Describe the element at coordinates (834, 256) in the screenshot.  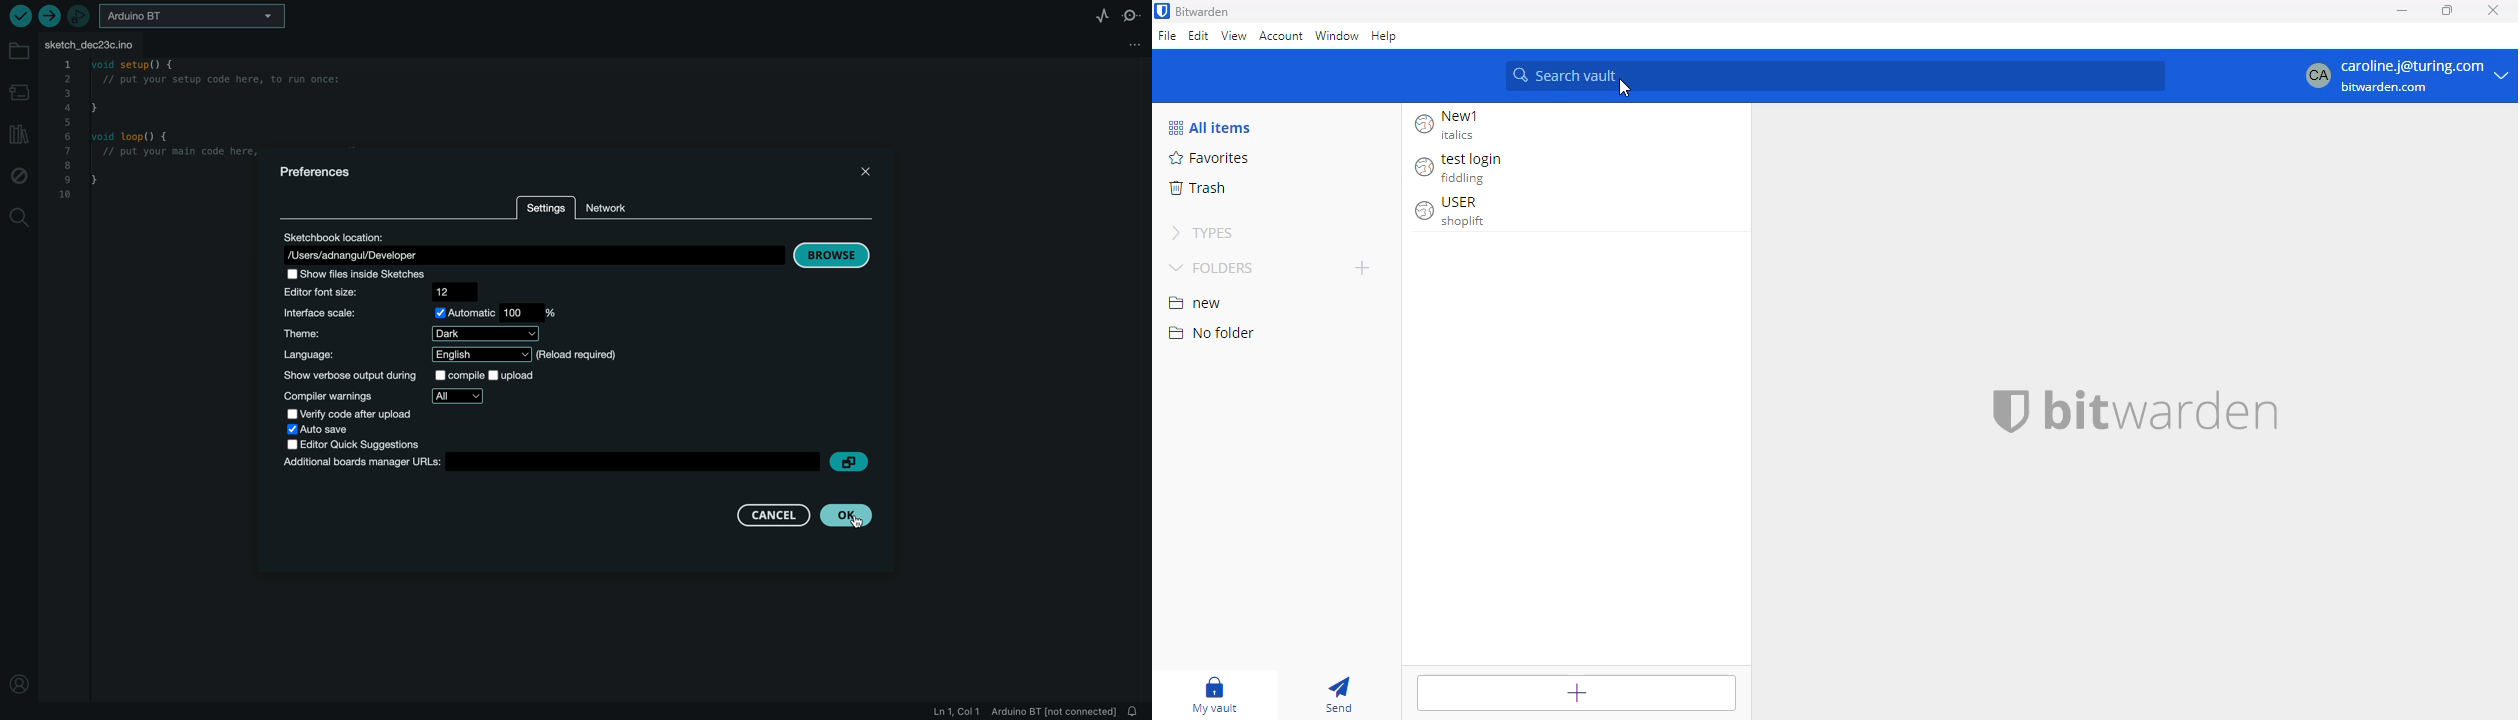
I see `browse` at that location.